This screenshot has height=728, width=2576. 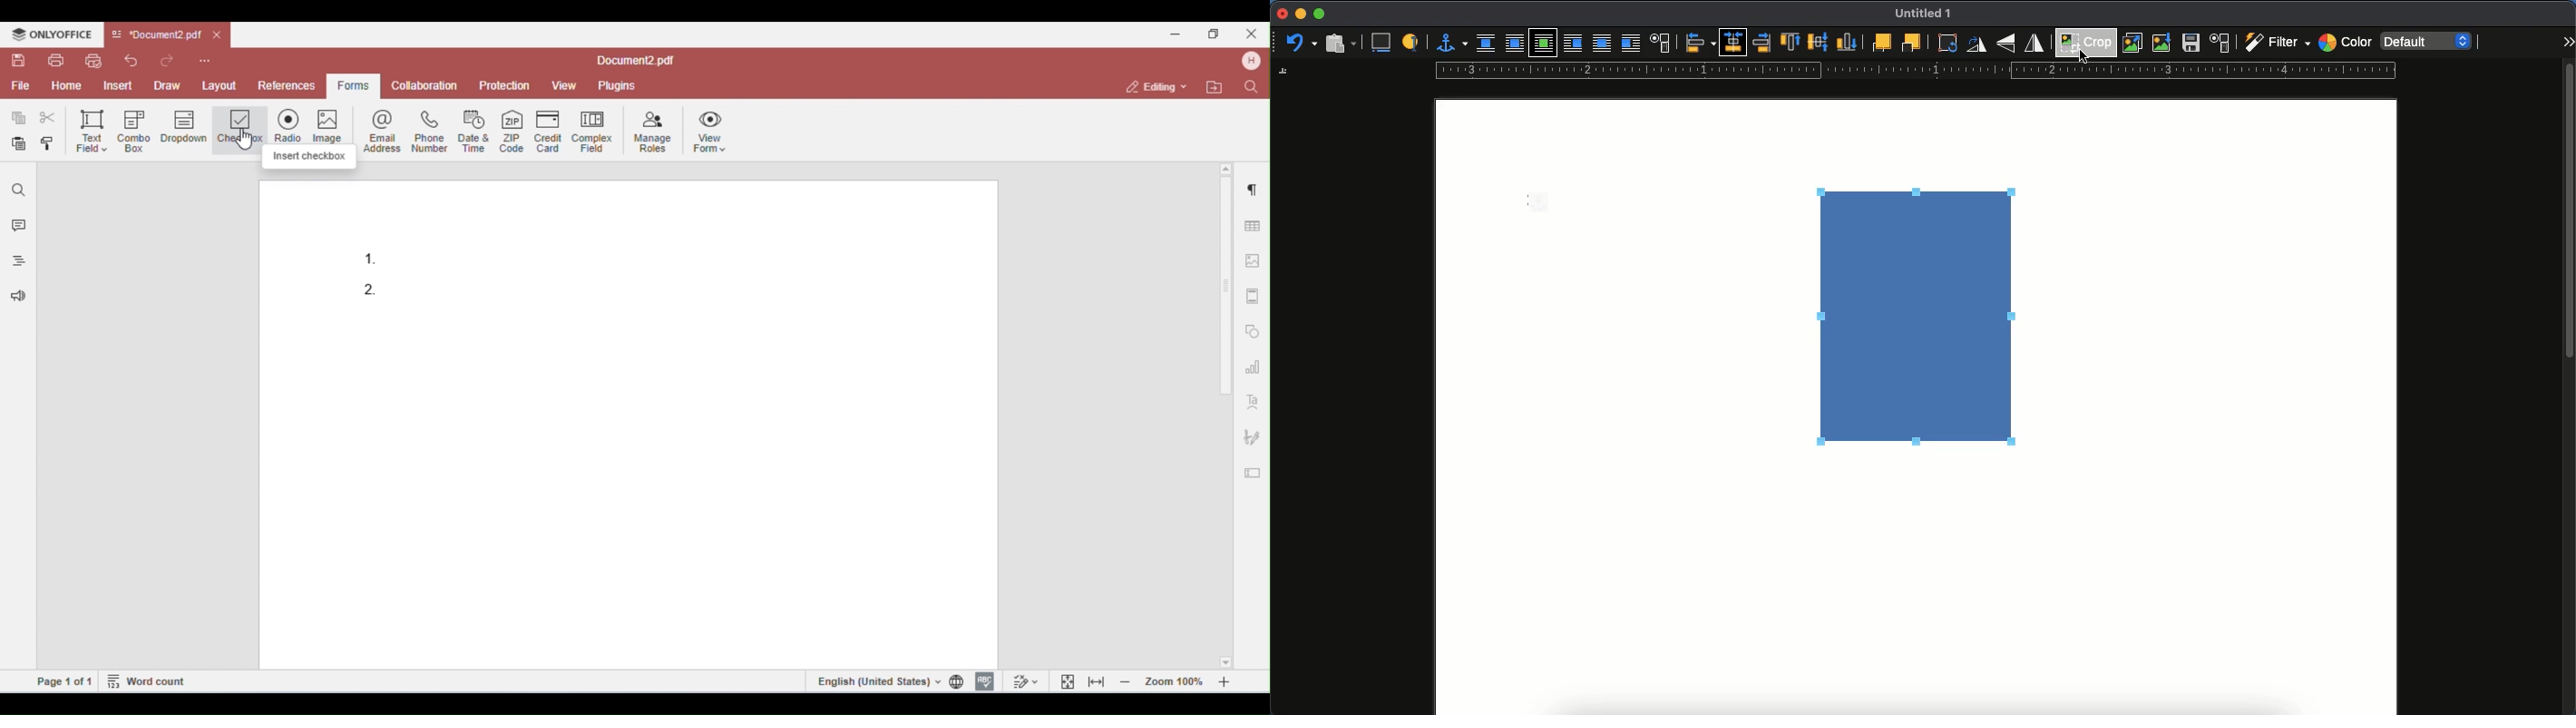 I want to click on compress, so click(x=2162, y=43).